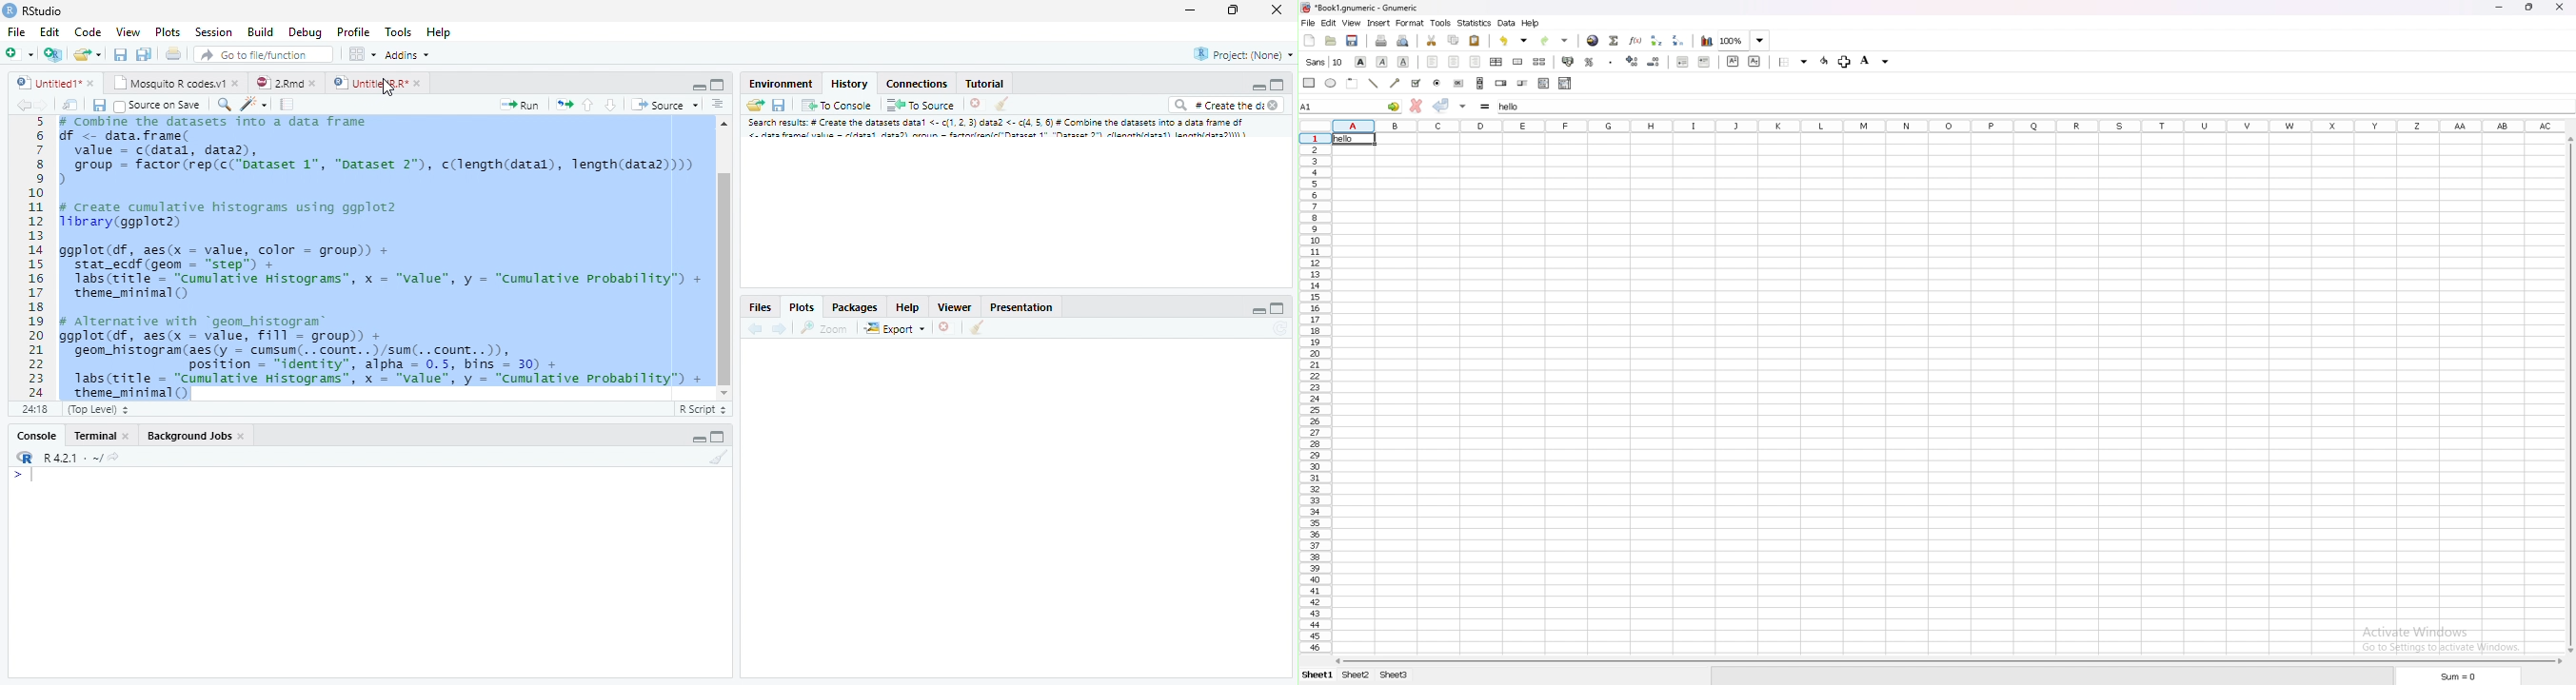 This screenshot has width=2576, height=700. What do you see at coordinates (1356, 674) in the screenshot?
I see `sheet 2` at bounding box center [1356, 674].